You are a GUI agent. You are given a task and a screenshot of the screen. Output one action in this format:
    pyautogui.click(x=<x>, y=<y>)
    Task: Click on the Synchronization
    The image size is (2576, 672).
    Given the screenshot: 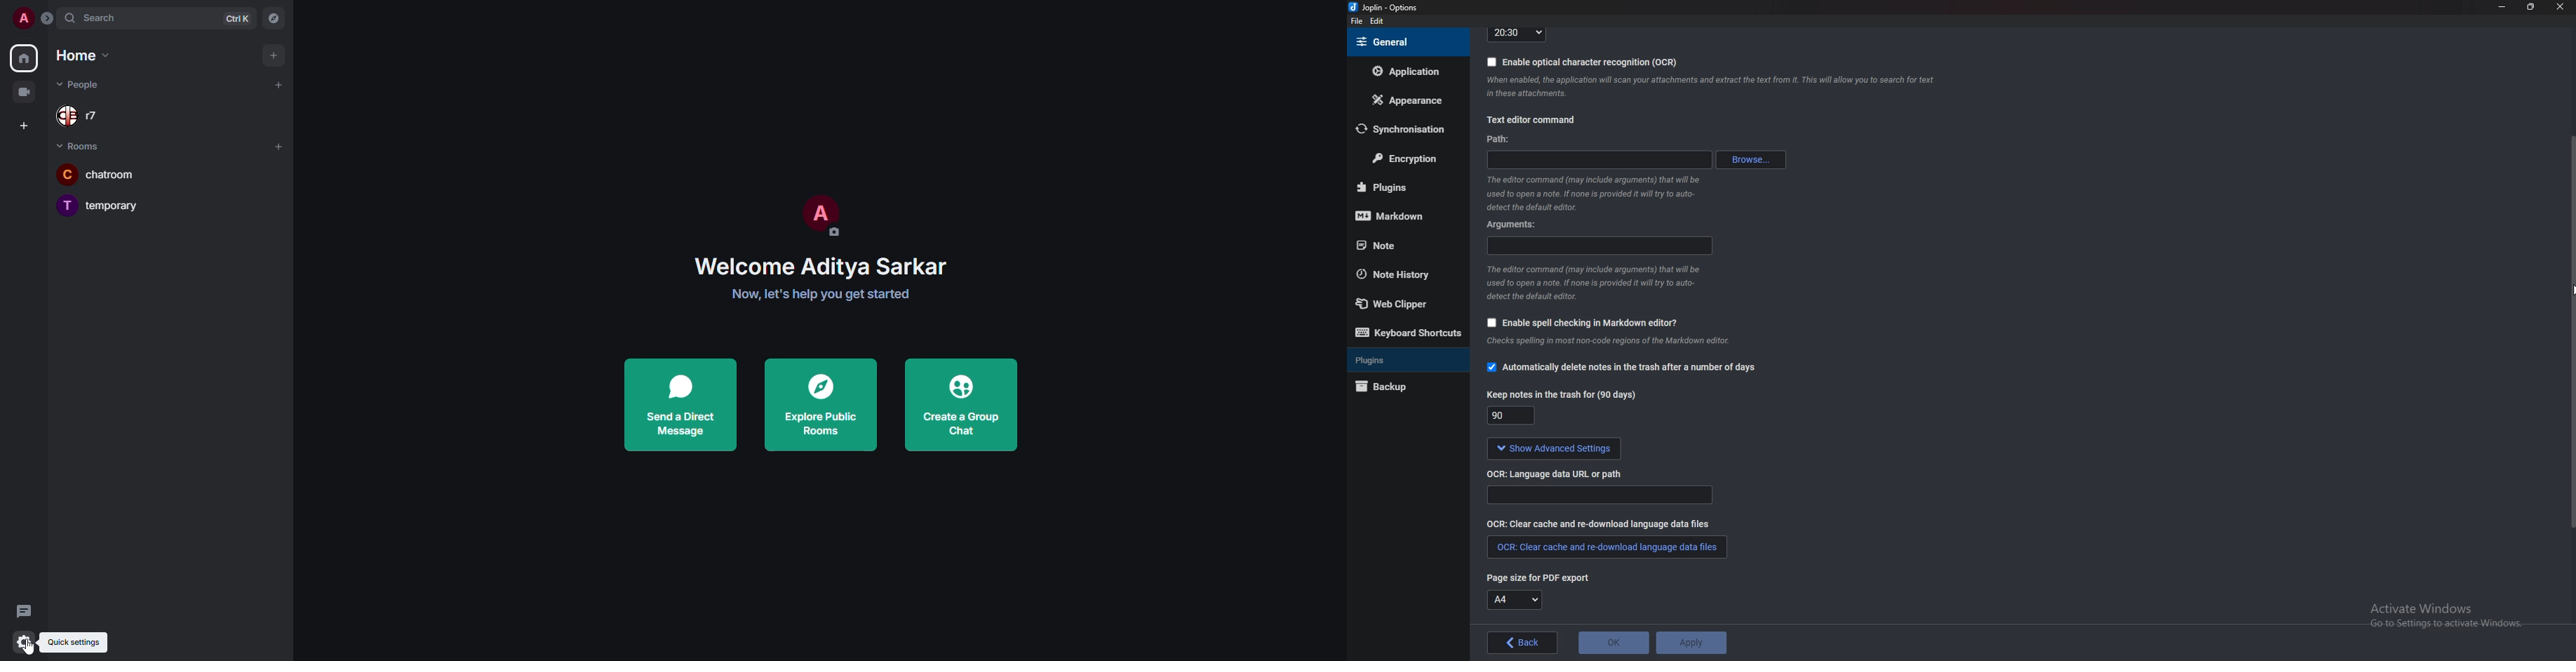 What is the action you would take?
    pyautogui.click(x=1401, y=129)
    